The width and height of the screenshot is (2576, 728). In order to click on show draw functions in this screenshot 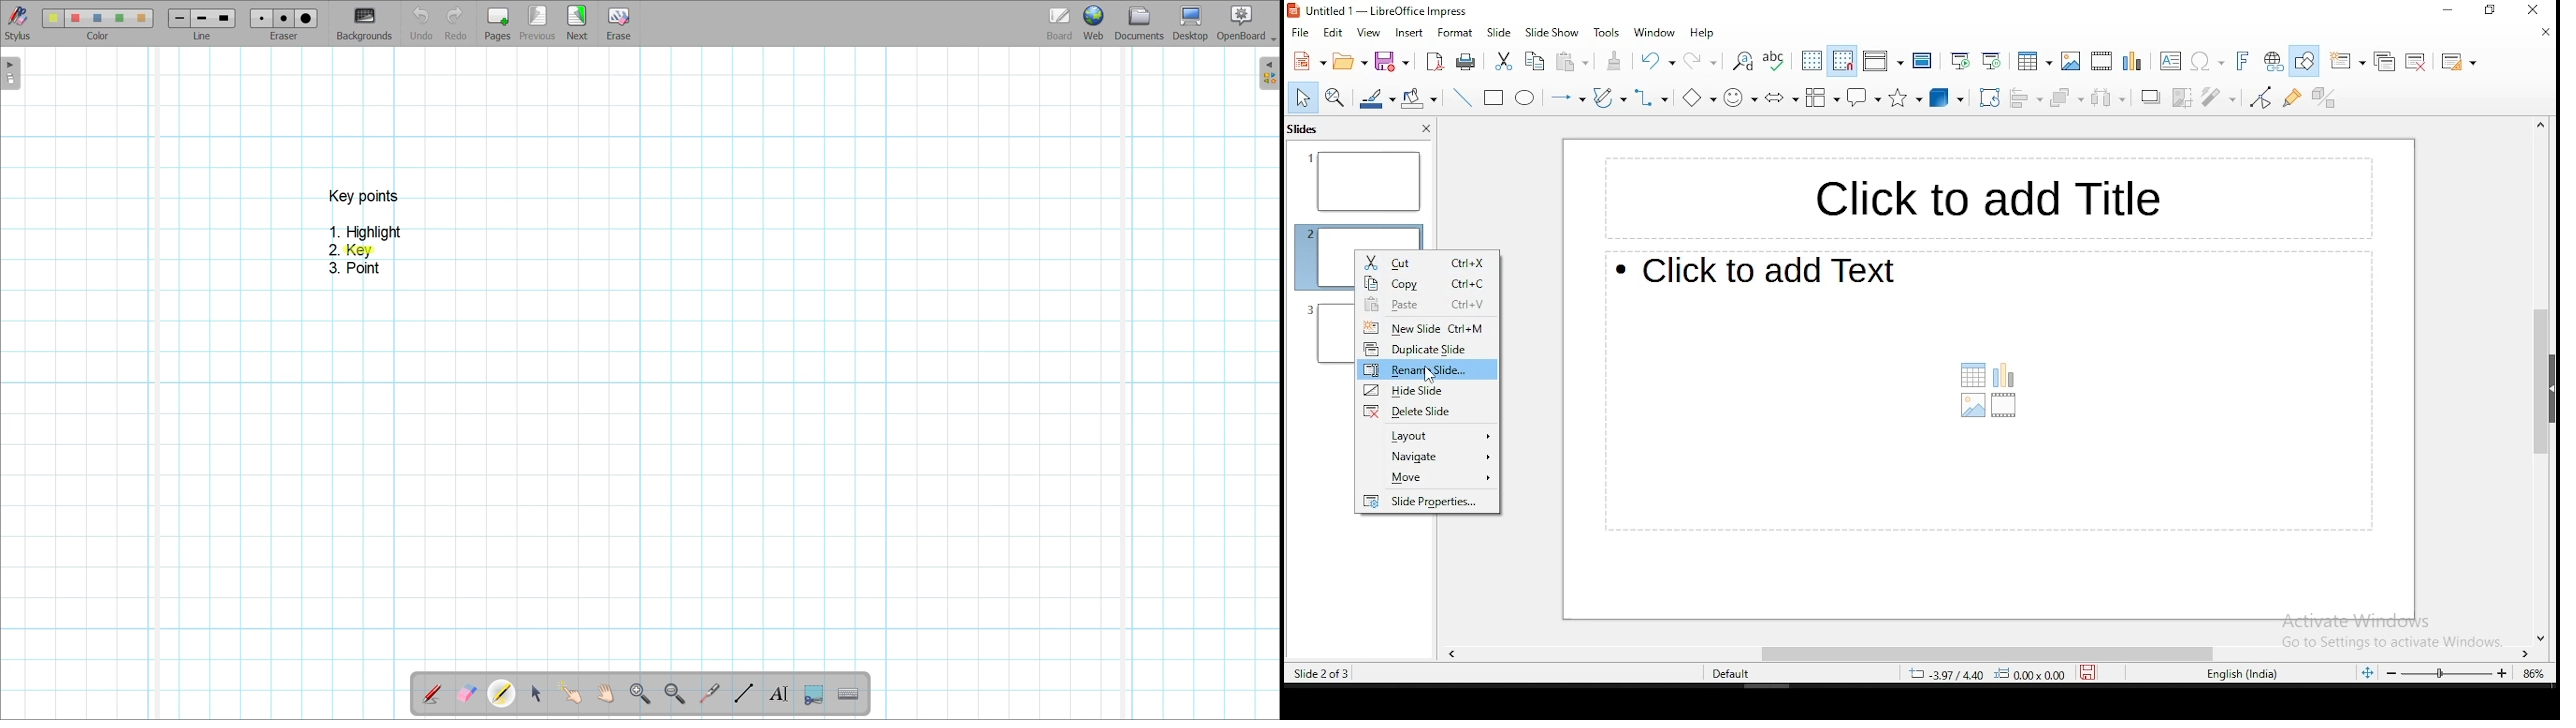, I will do `click(2304, 60)`.